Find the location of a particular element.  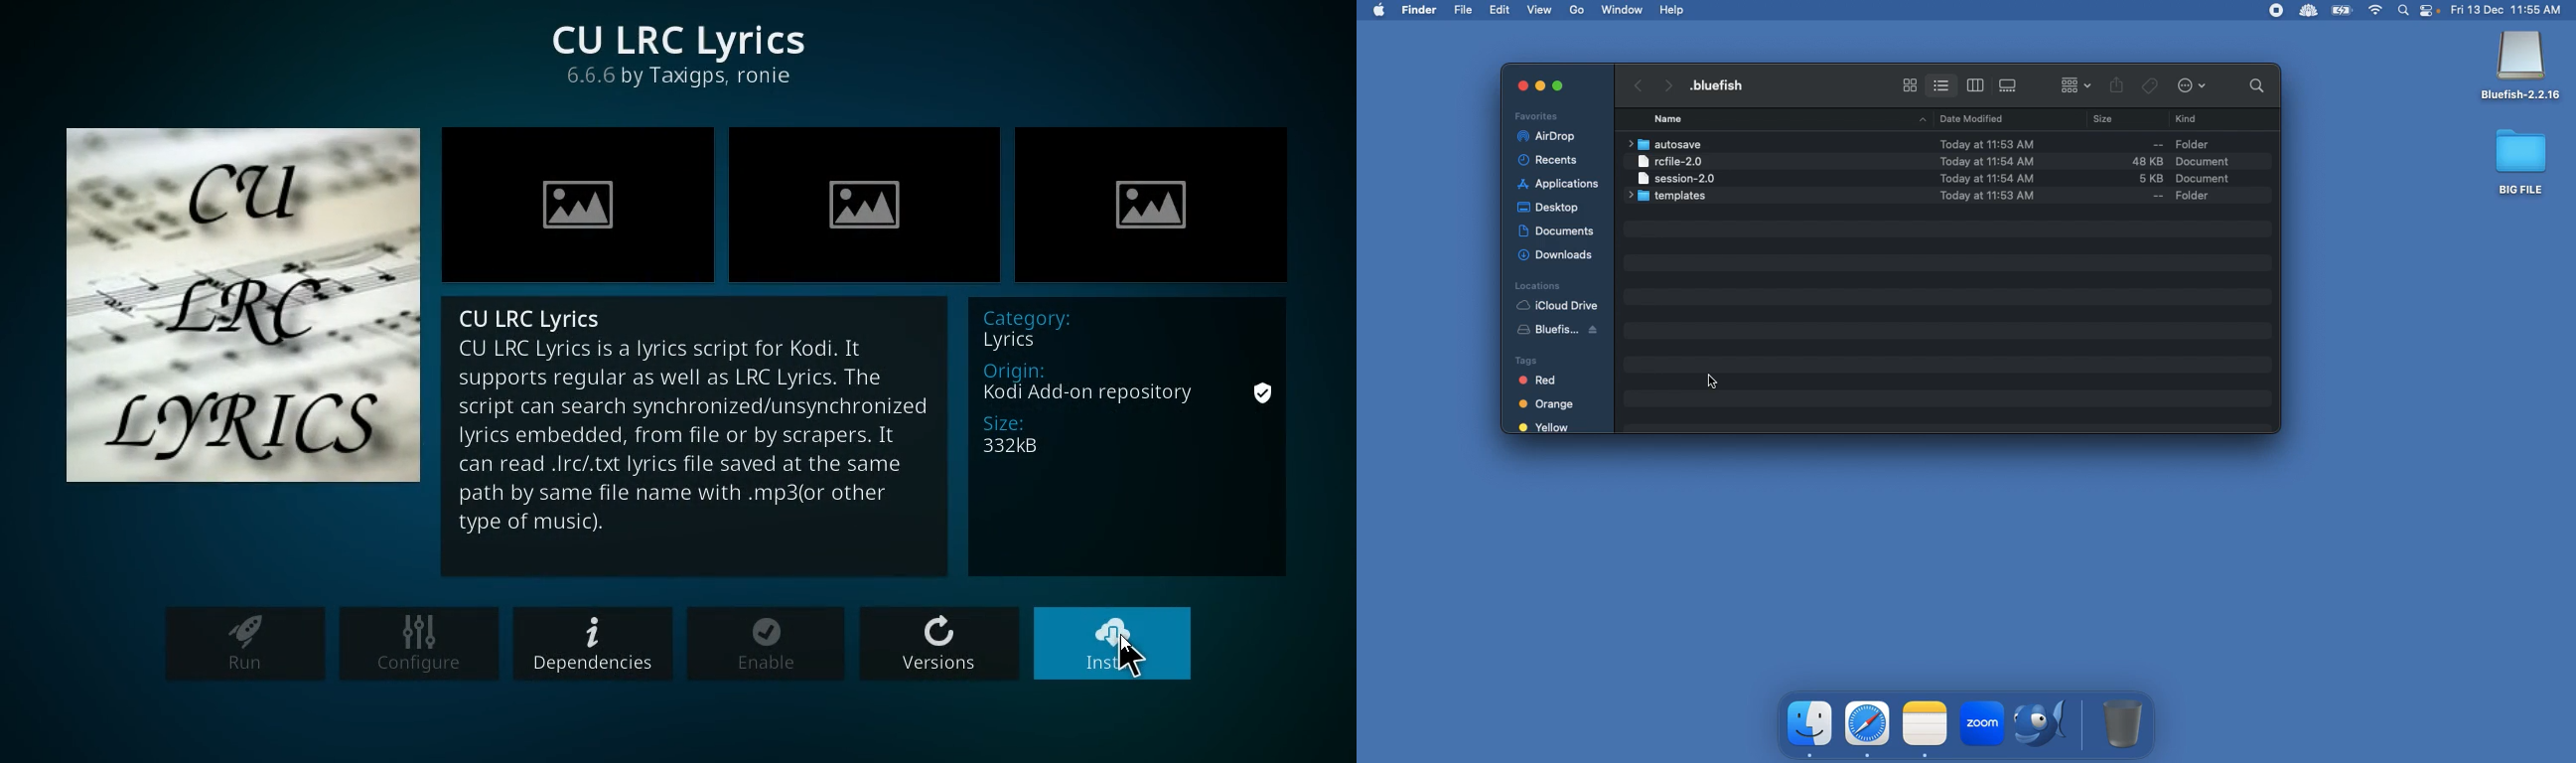

Name is located at coordinates (1670, 119).